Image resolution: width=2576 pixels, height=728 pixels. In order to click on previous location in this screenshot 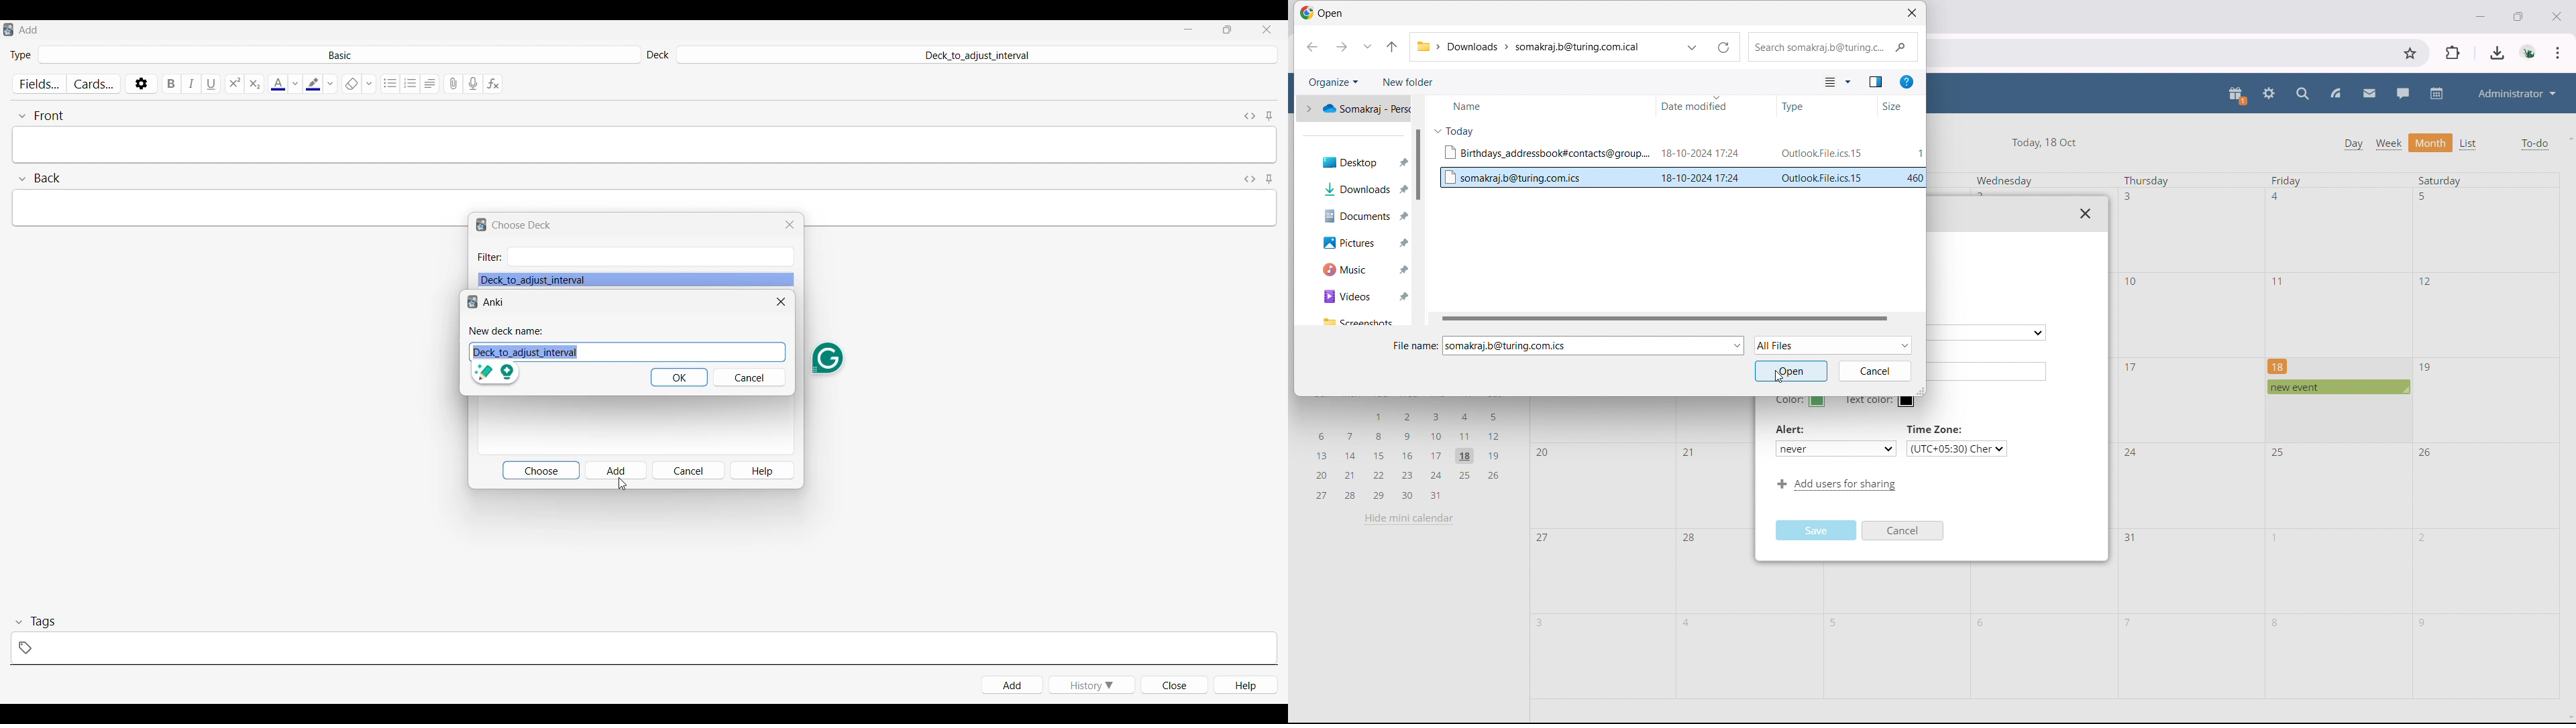, I will do `click(1312, 48)`.